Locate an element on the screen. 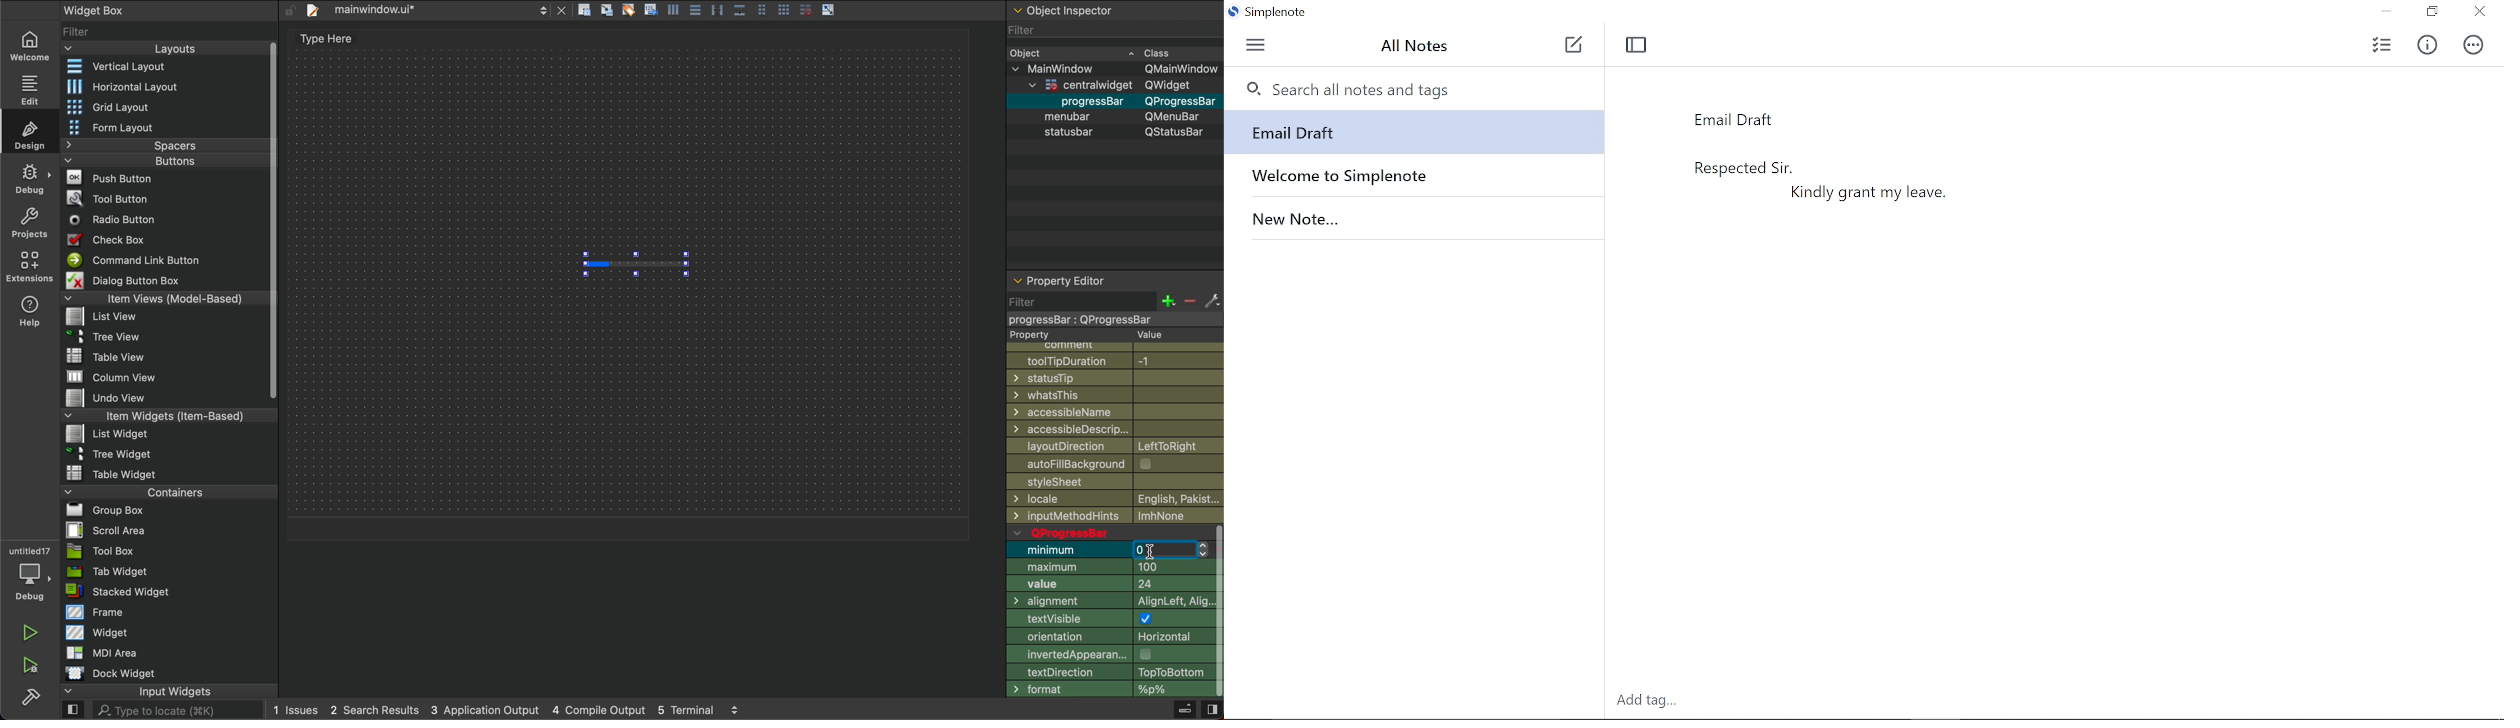 This screenshot has width=2520, height=728. Add note is located at coordinates (1573, 46).